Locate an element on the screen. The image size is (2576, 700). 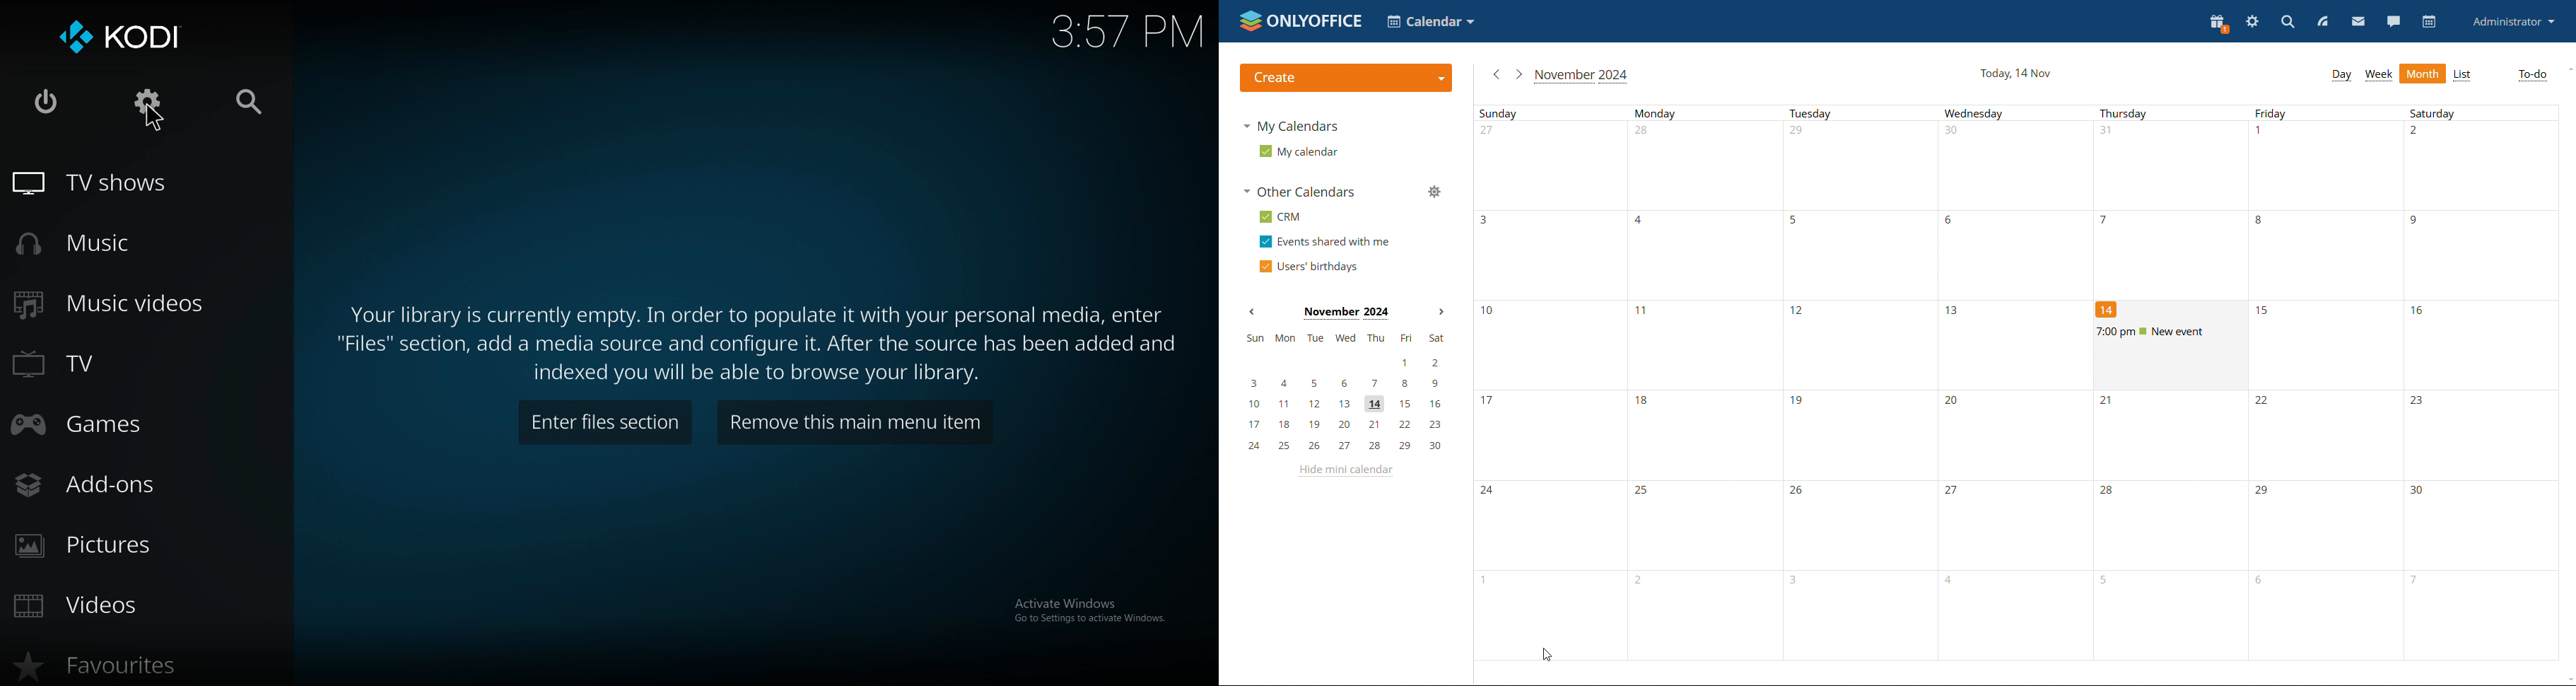
number is located at coordinates (1801, 402).